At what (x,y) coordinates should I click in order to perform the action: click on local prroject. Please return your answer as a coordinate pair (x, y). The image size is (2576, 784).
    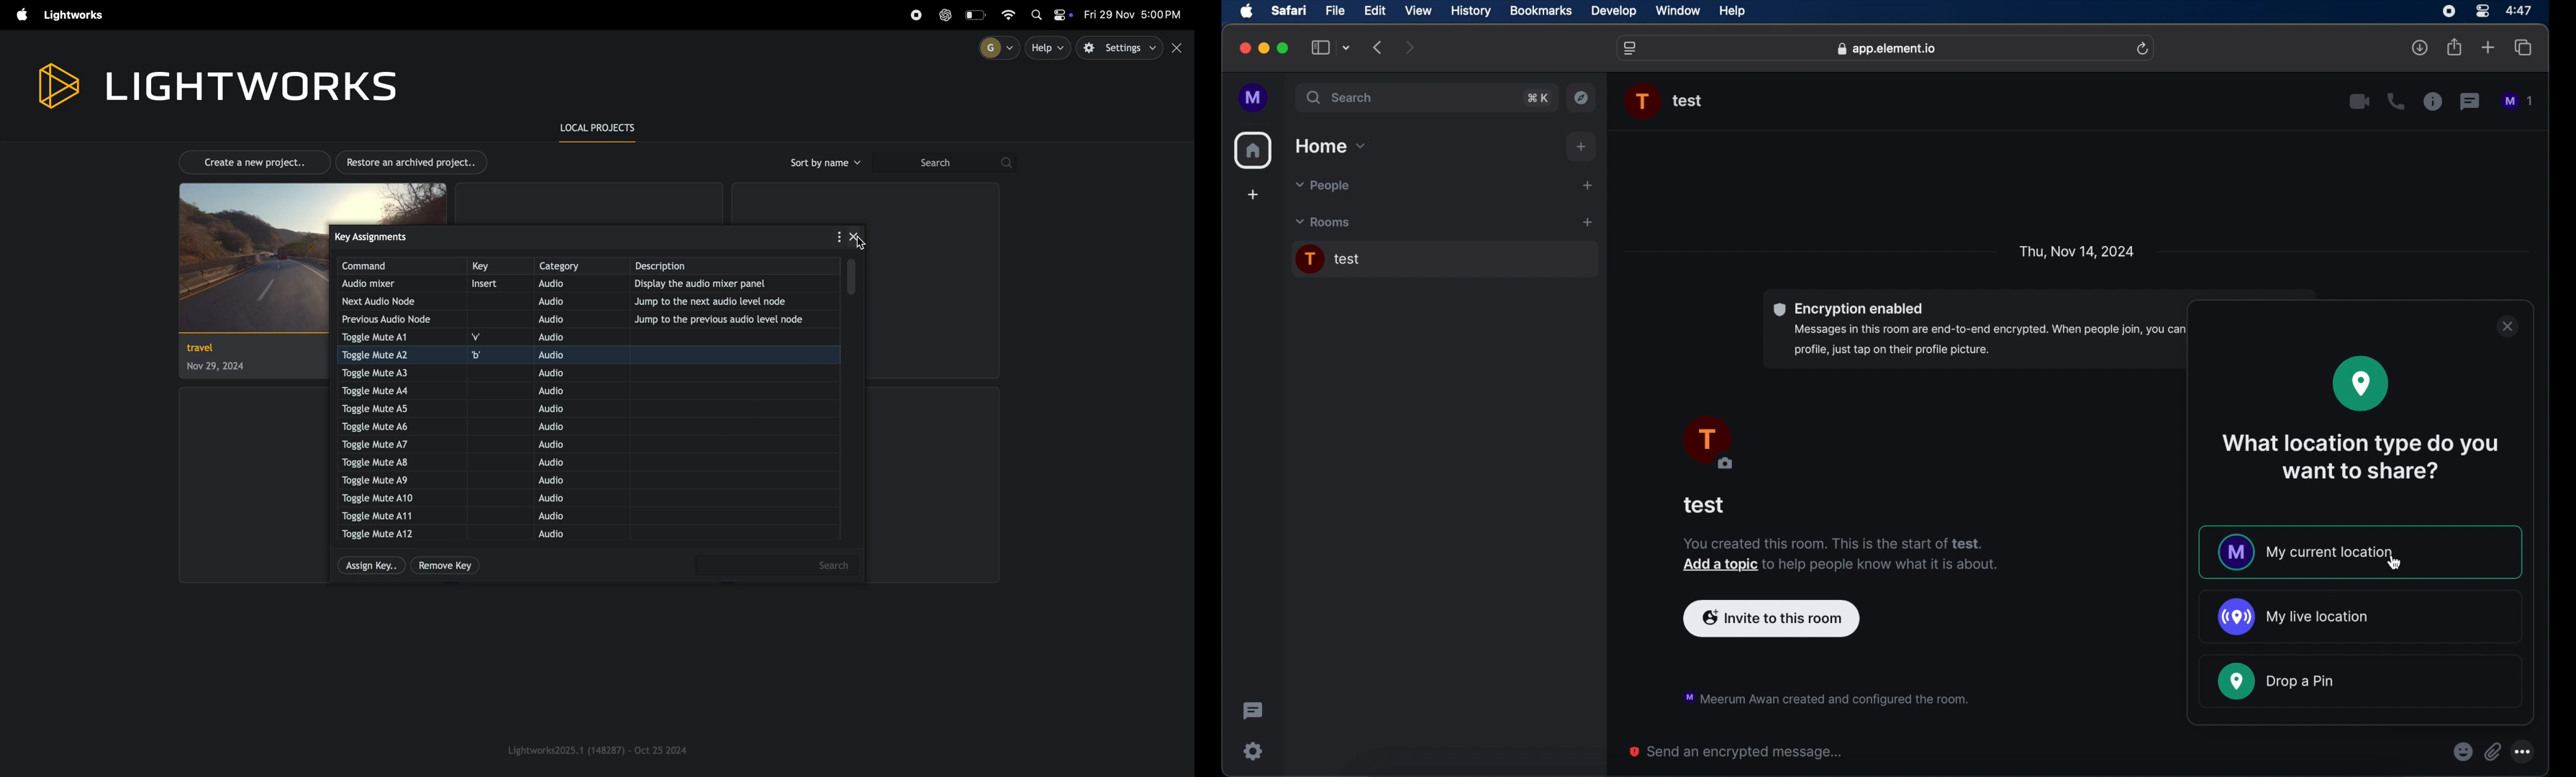
    Looking at the image, I should click on (605, 129).